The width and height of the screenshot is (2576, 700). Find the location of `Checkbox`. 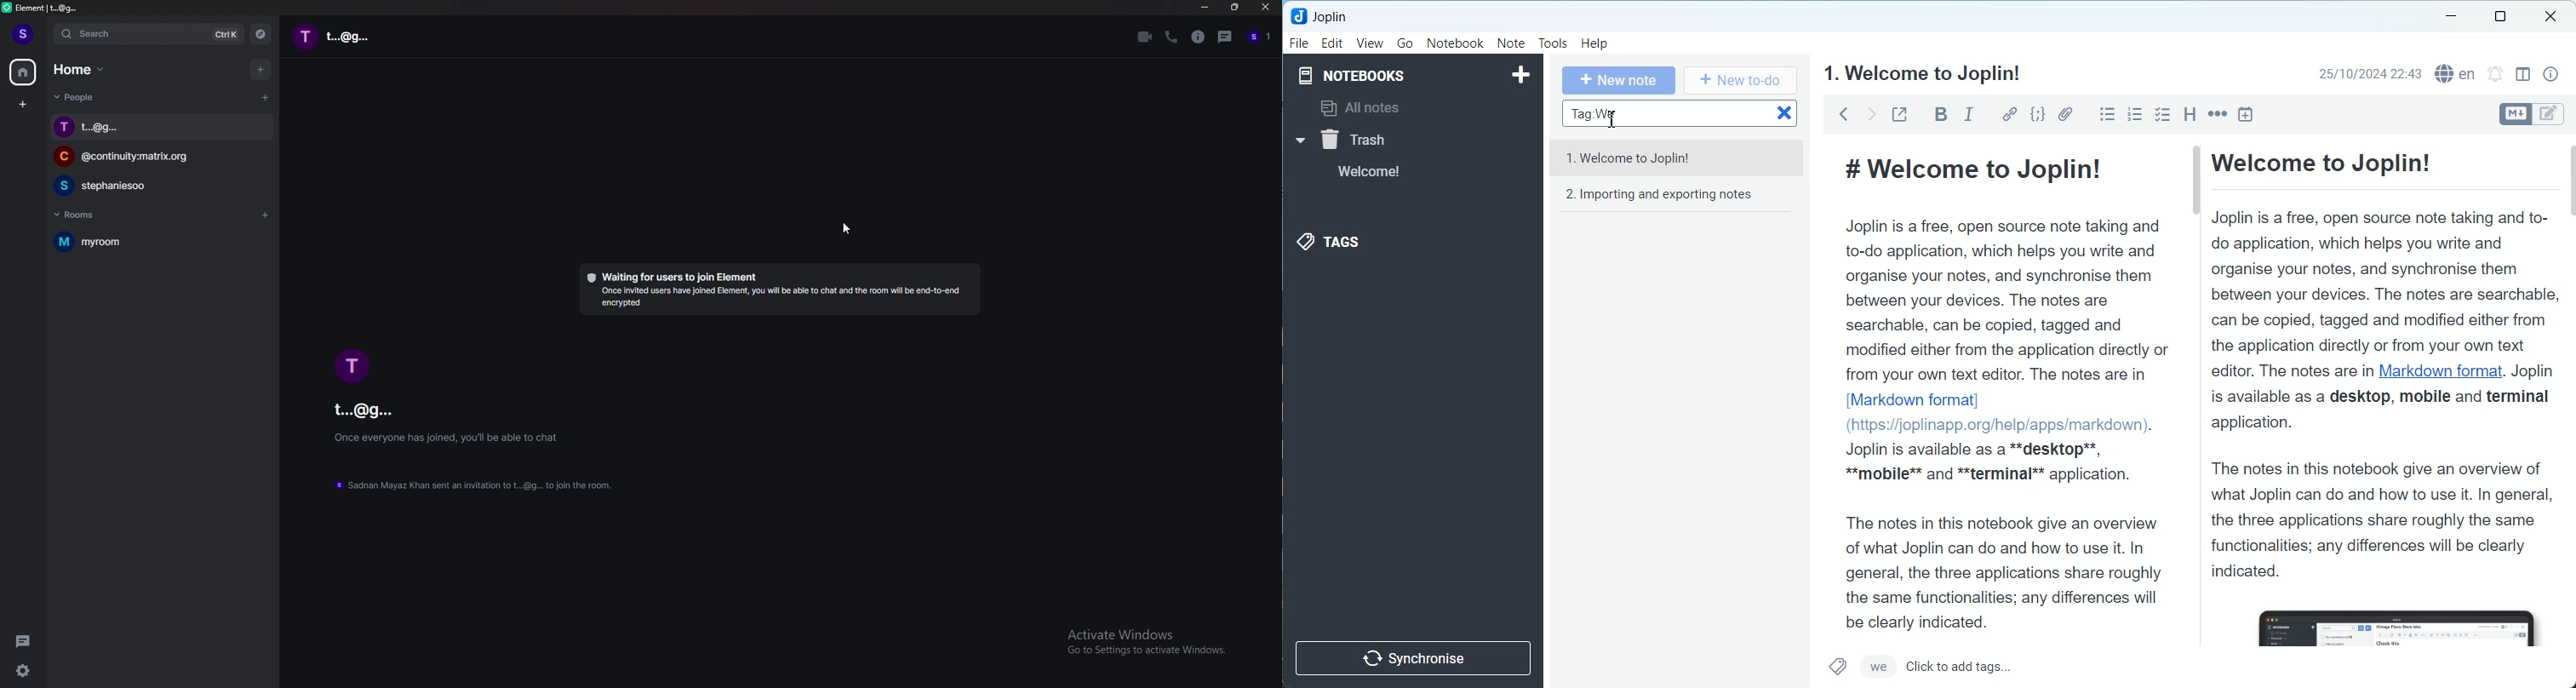

Checkbox is located at coordinates (2162, 113).